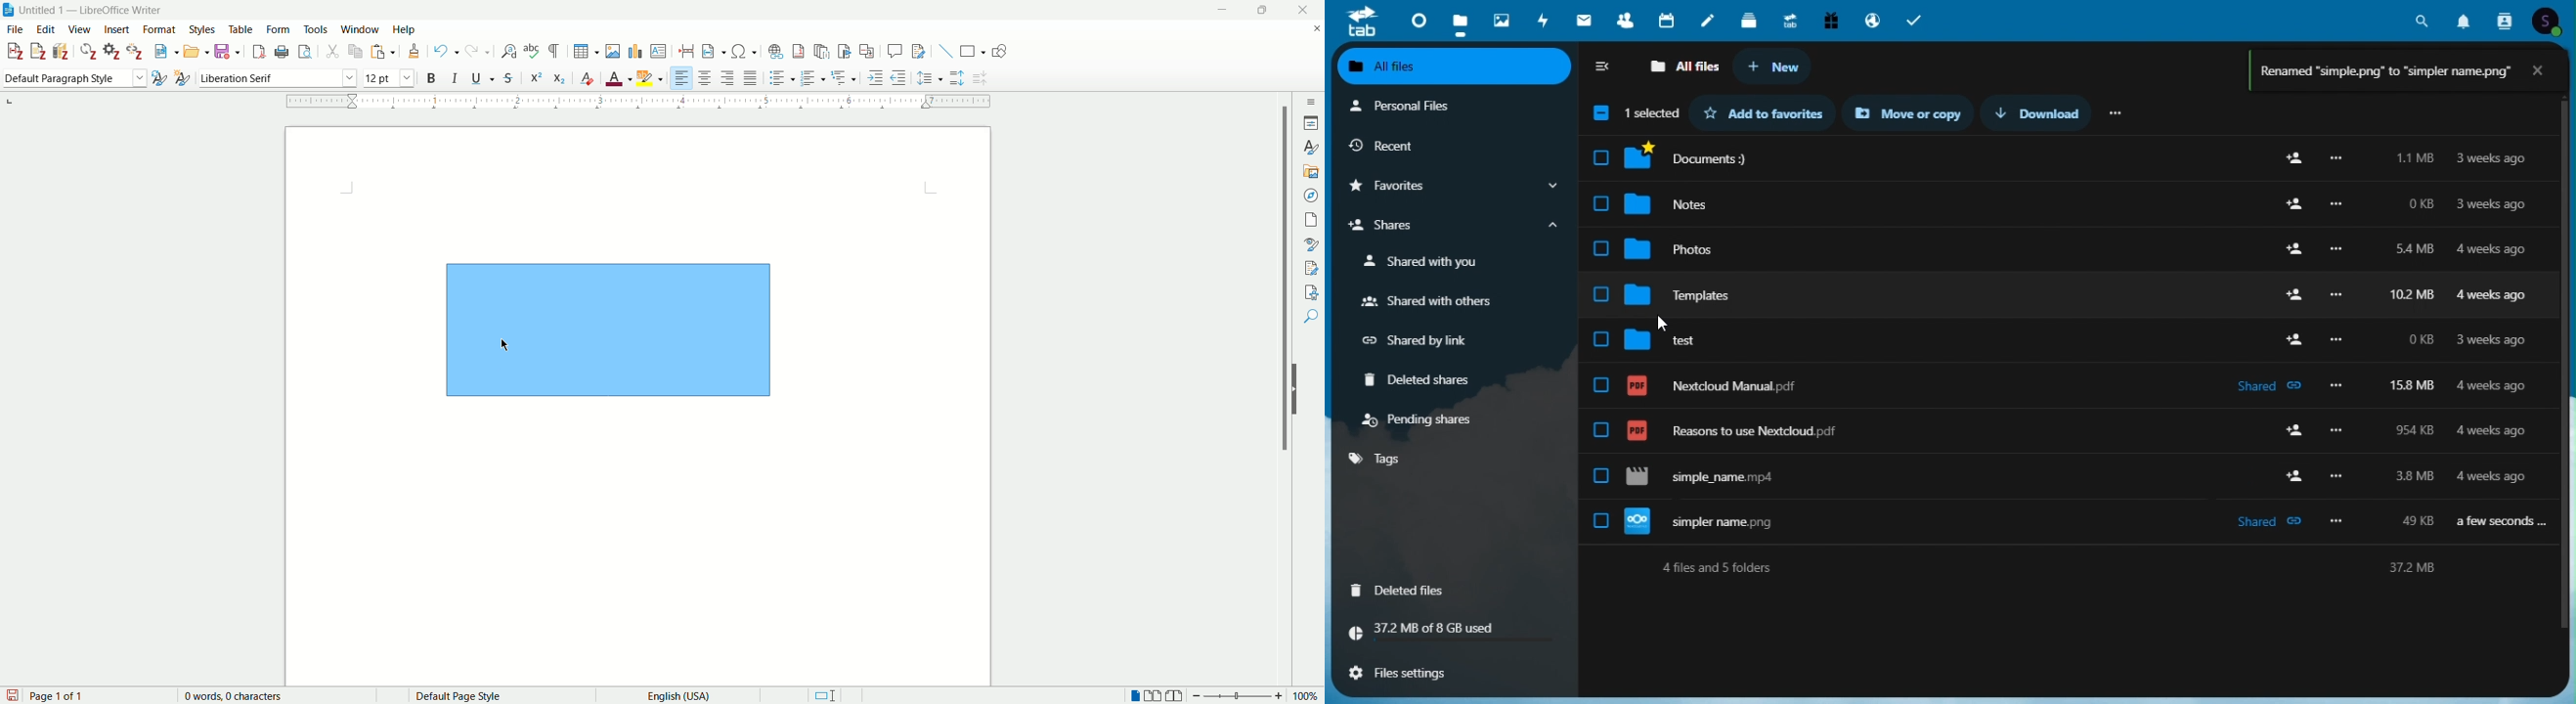  Describe the element at coordinates (659, 50) in the screenshot. I see `insert text box` at that location.